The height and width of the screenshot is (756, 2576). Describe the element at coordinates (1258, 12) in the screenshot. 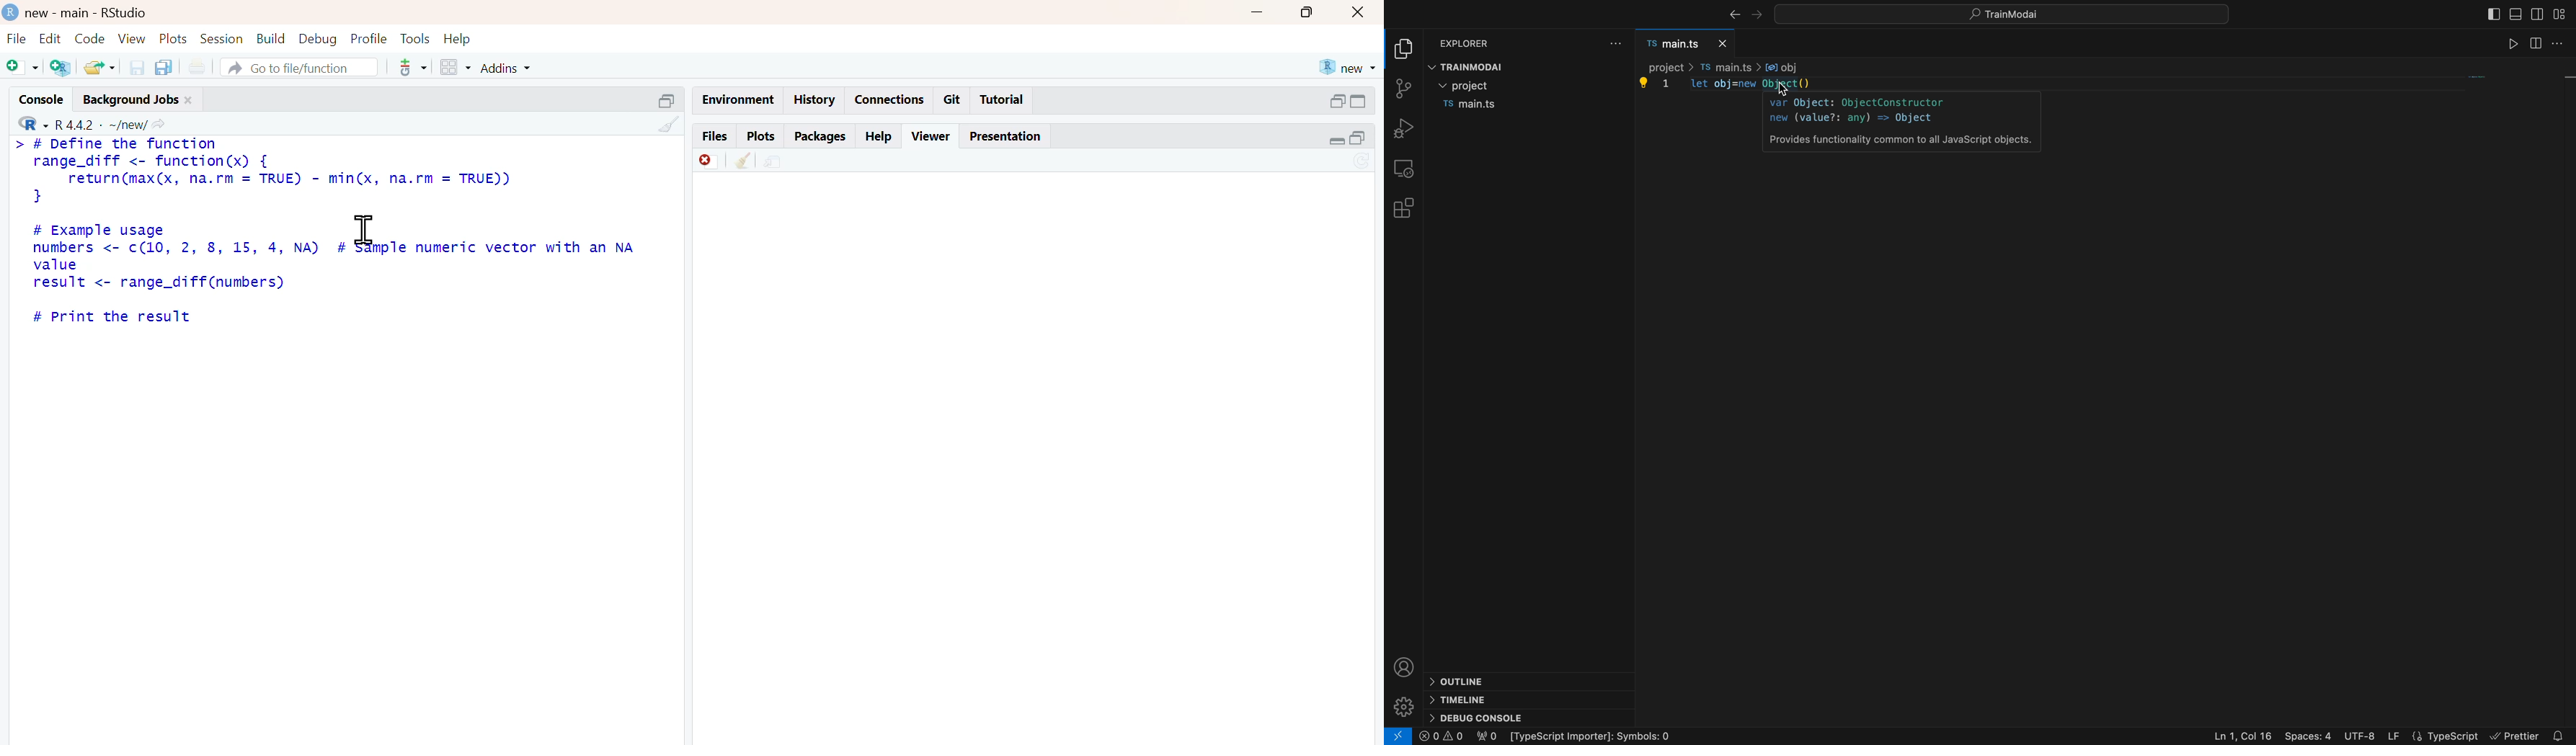

I see `minimise` at that location.